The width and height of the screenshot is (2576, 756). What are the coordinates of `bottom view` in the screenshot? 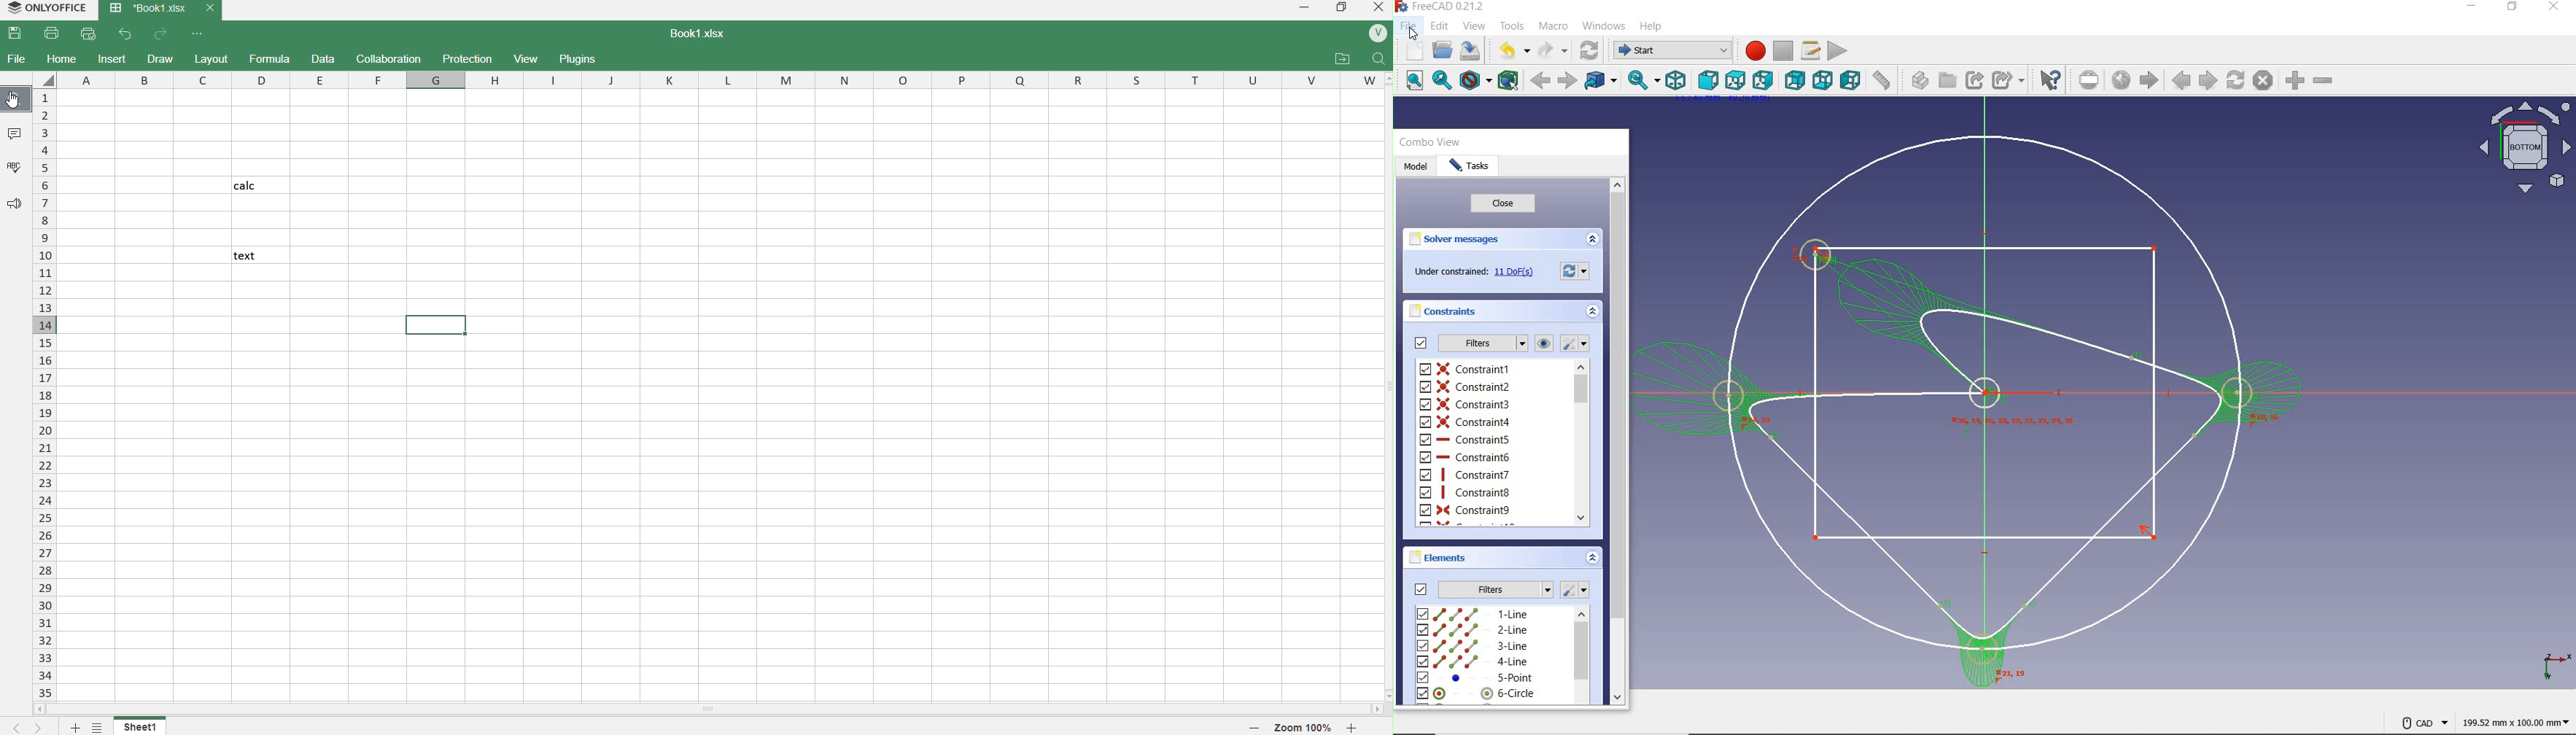 It's located at (2523, 148).